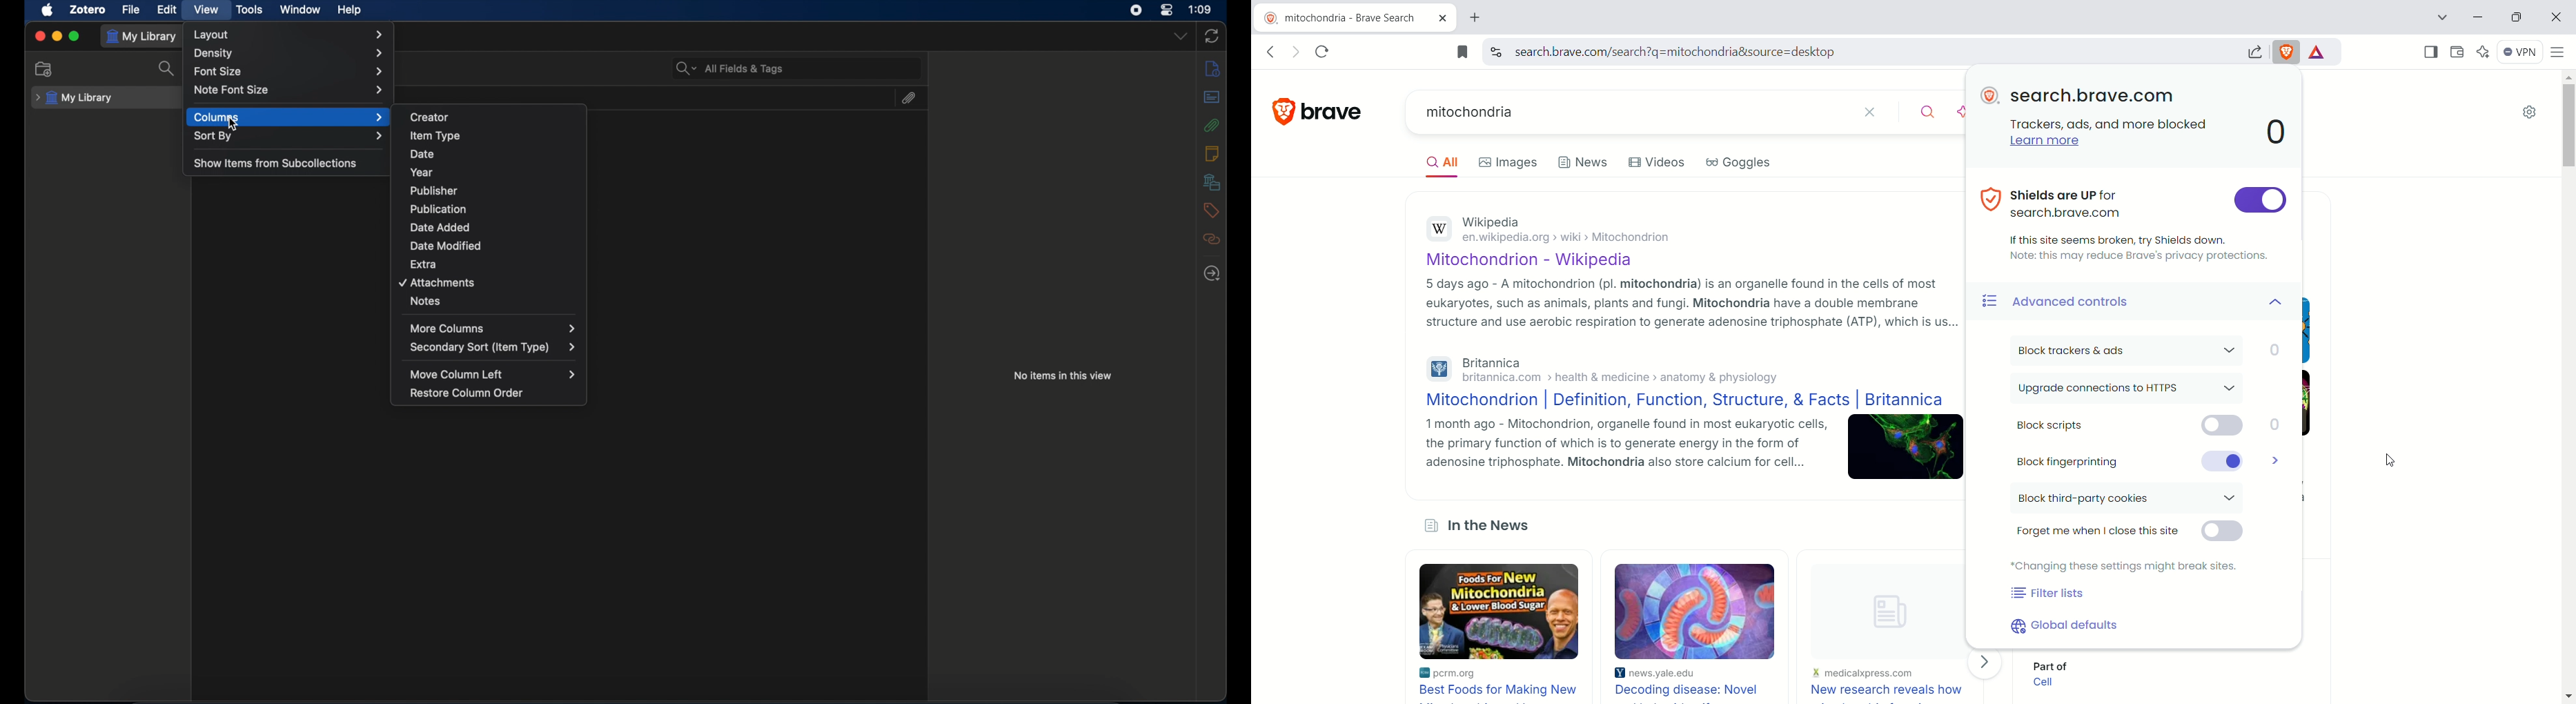 The image size is (2576, 728). I want to click on my library, so click(74, 97).